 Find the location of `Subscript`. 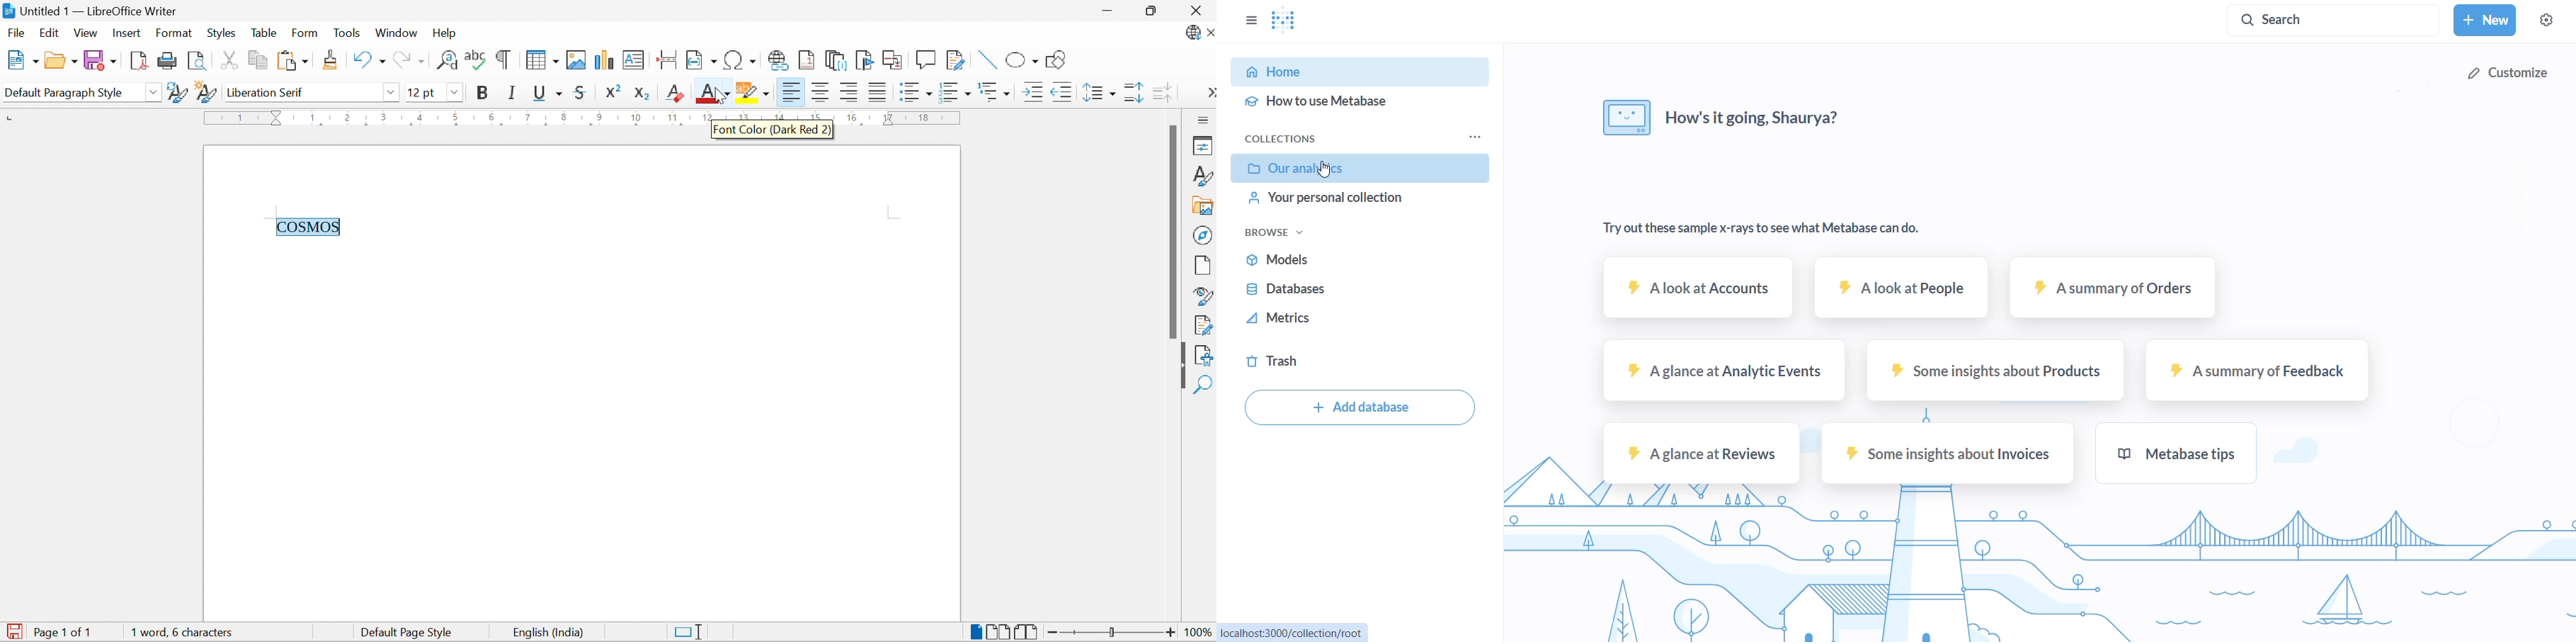

Subscript is located at coordinates (646, 93).